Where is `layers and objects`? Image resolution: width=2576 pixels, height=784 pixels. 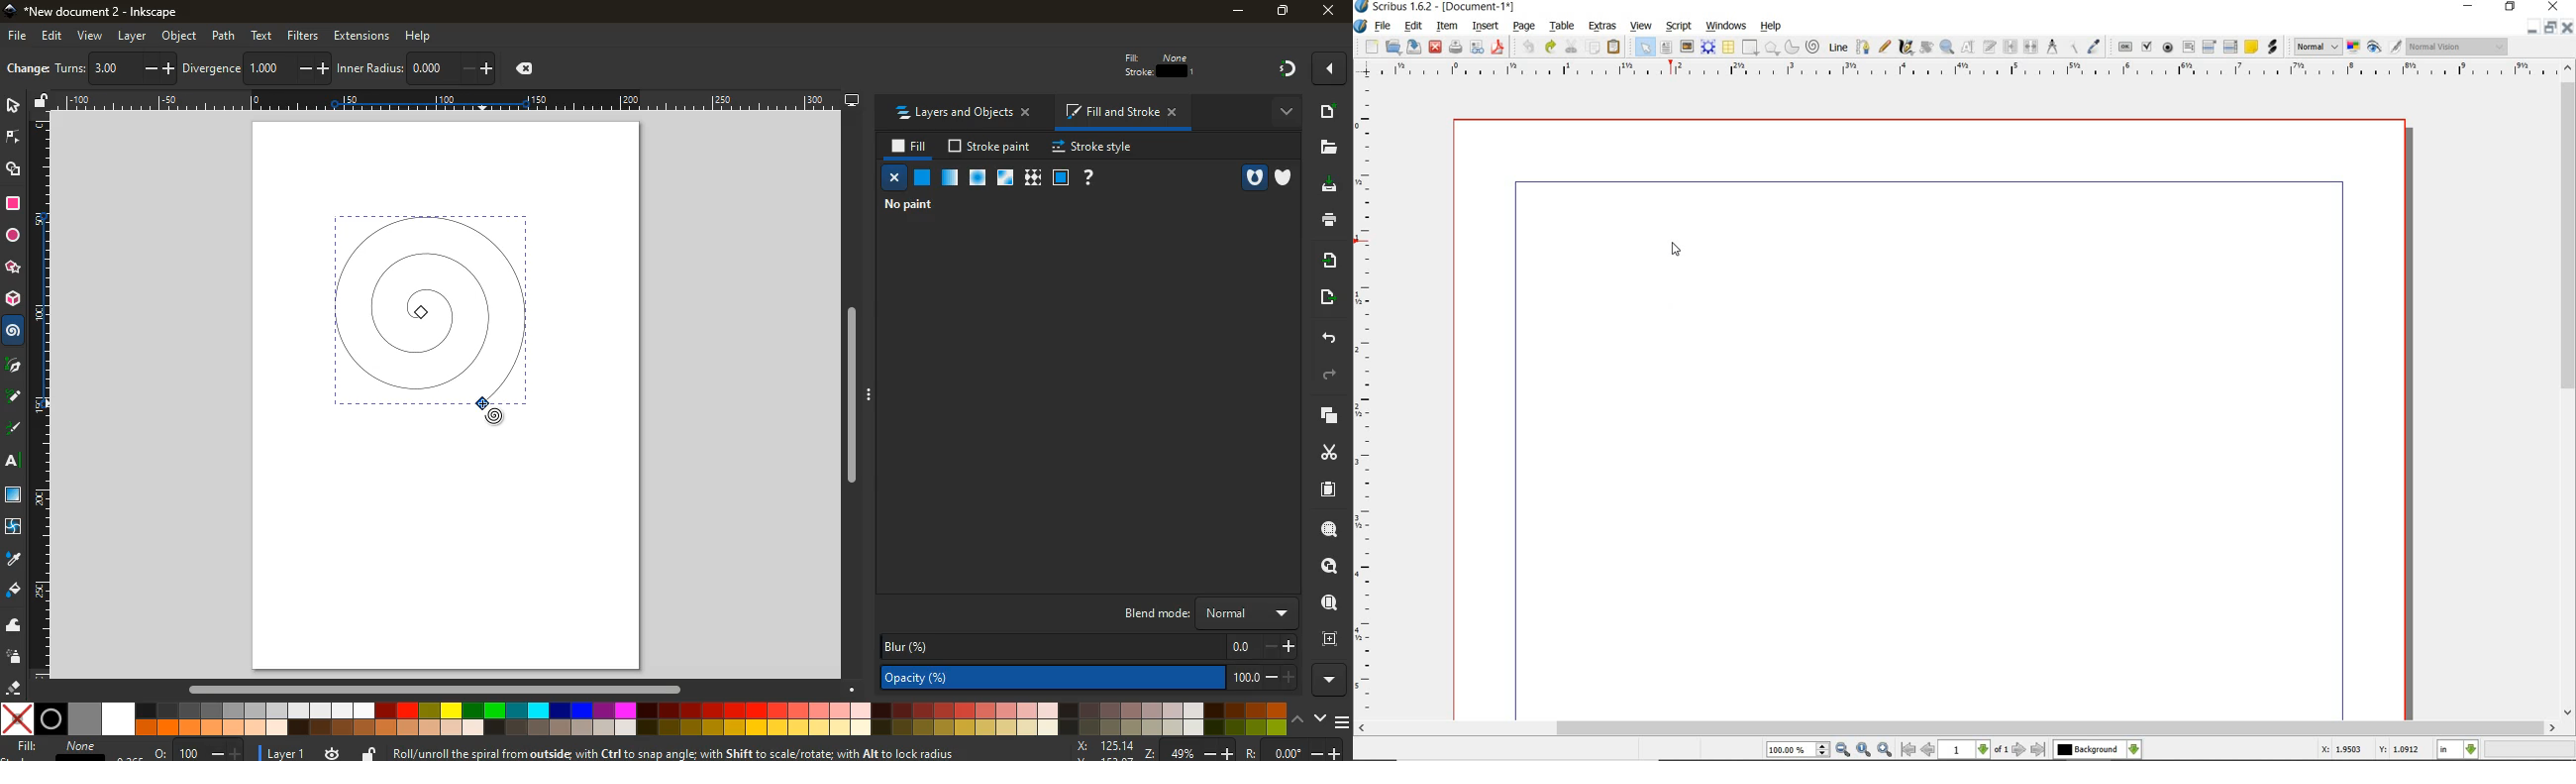 layers and objects is located at coordinates (961, 113).